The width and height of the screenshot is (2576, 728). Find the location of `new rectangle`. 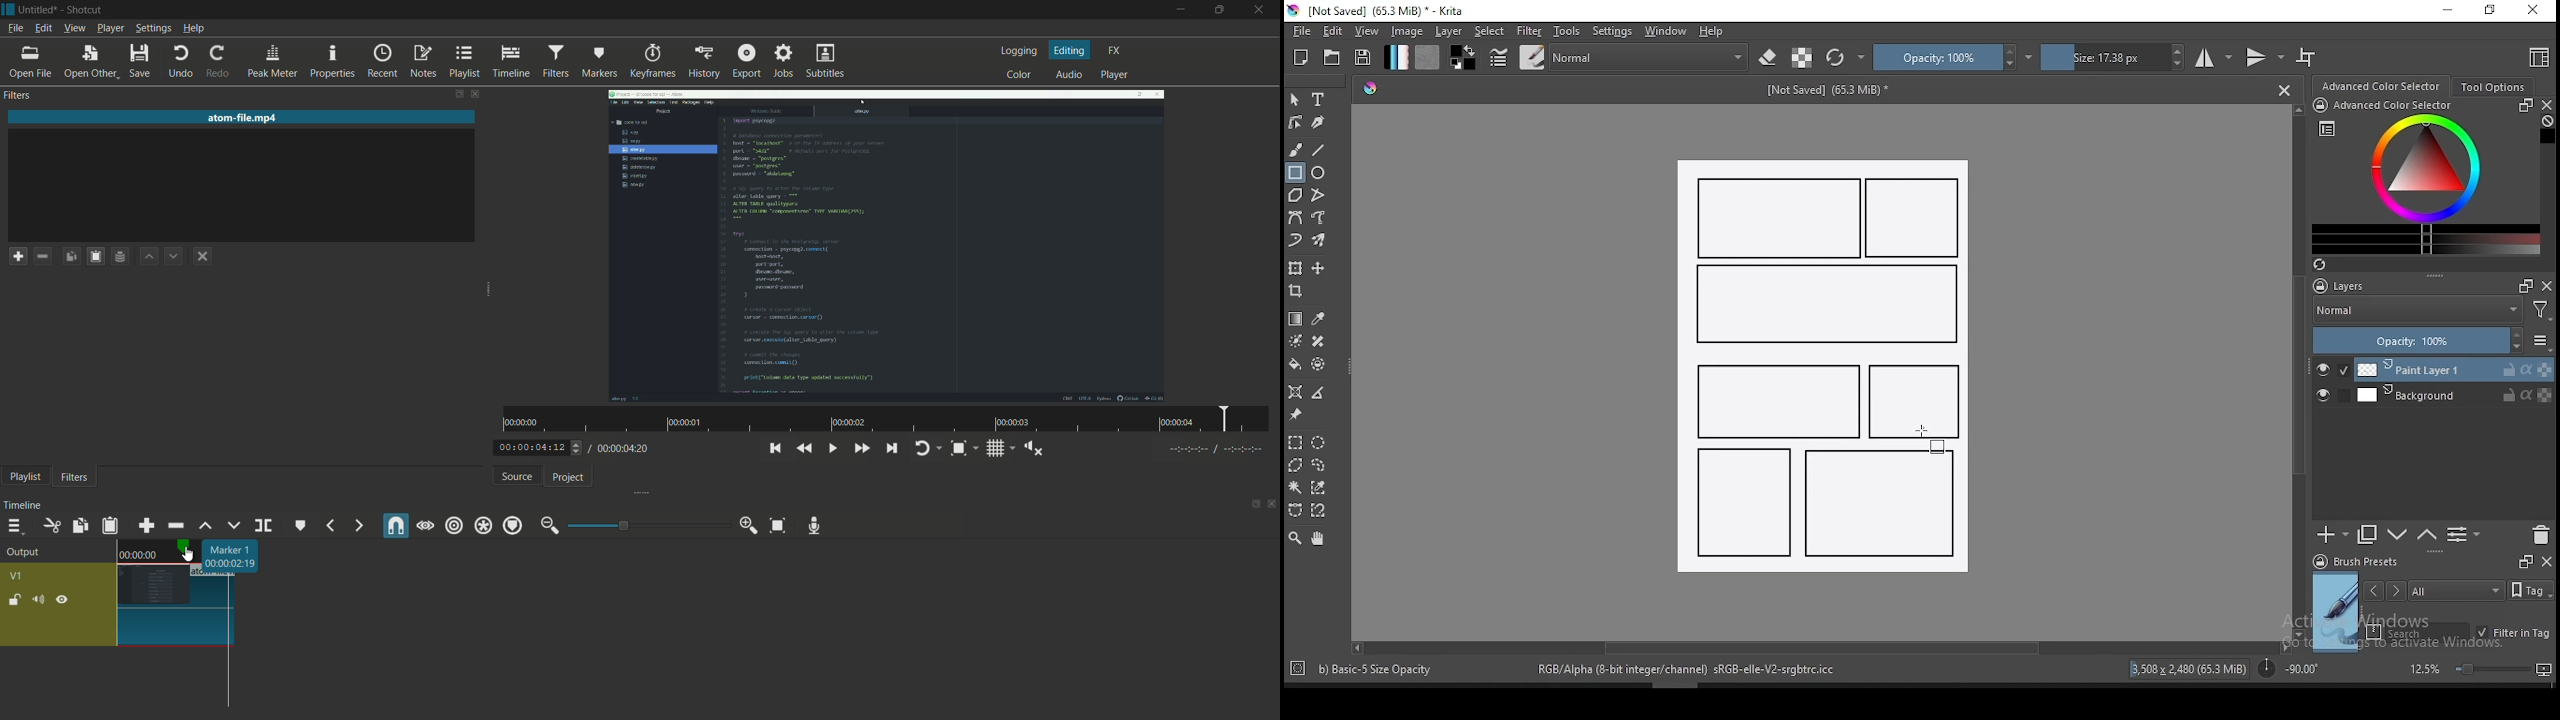

new rectangle is located at coordinates (1824, 305).